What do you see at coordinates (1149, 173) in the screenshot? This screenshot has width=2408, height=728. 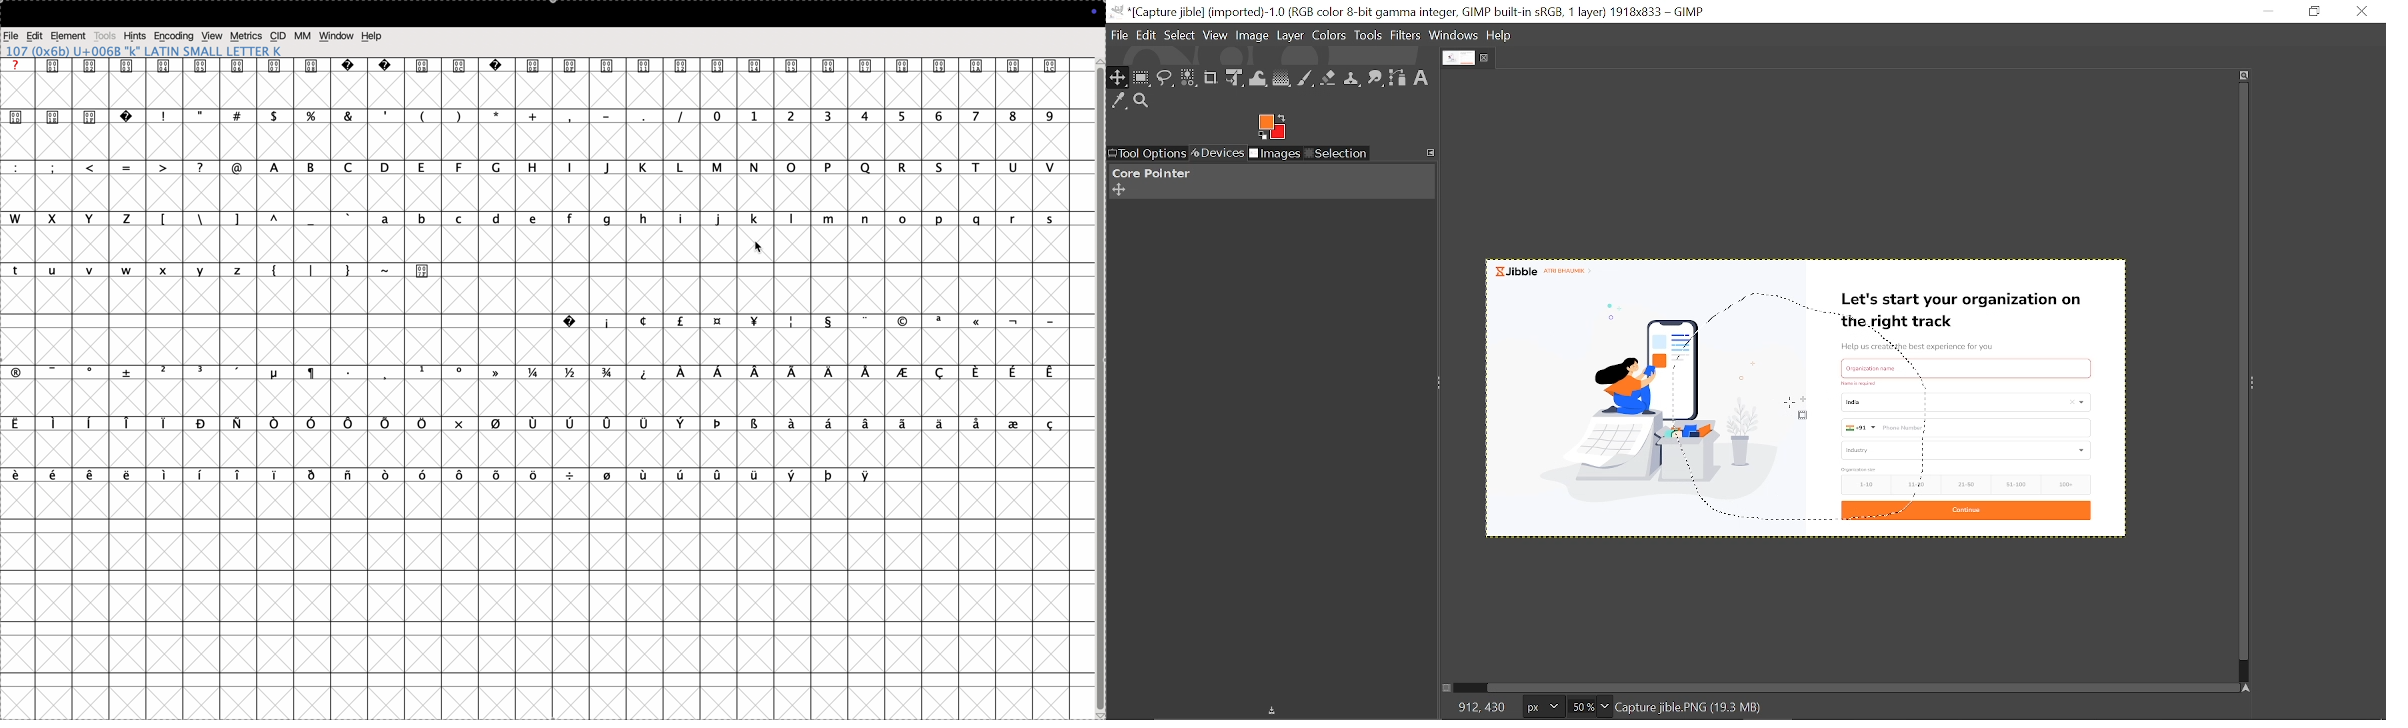 I see `Core painter` at bounding box center [1149, 173].